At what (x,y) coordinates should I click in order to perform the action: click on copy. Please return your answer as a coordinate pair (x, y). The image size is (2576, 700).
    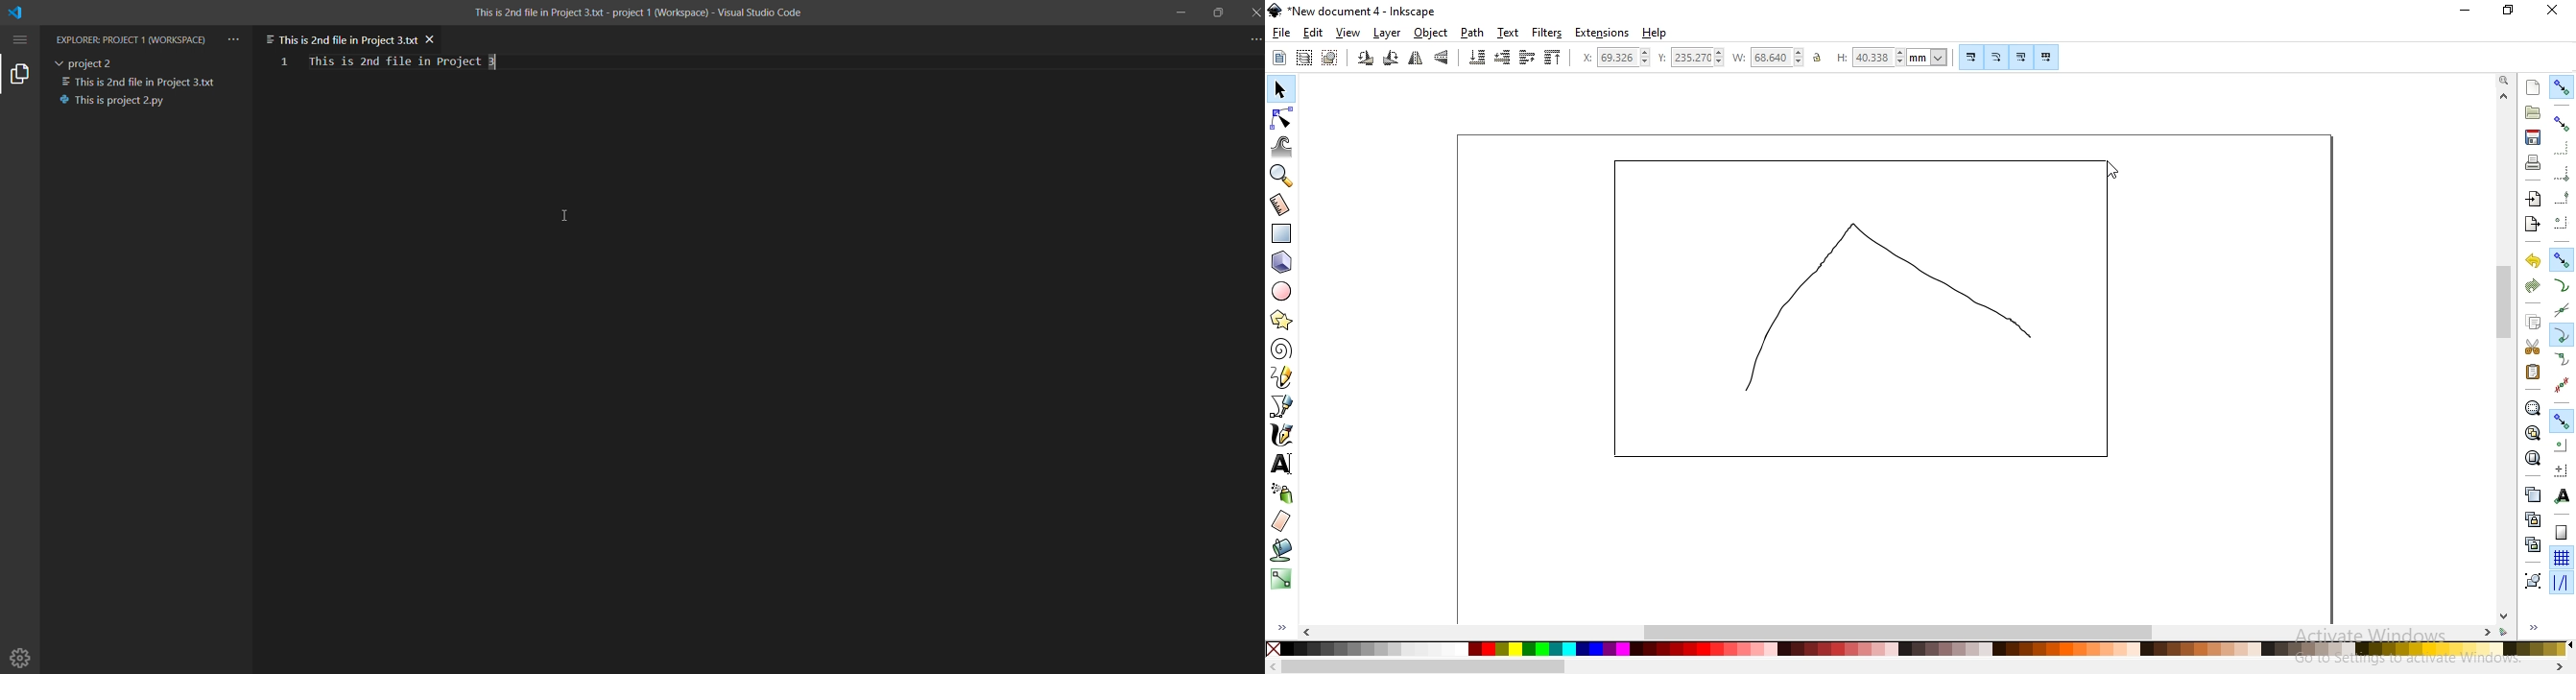
    Looking at the image, I should click on (2532, 320).